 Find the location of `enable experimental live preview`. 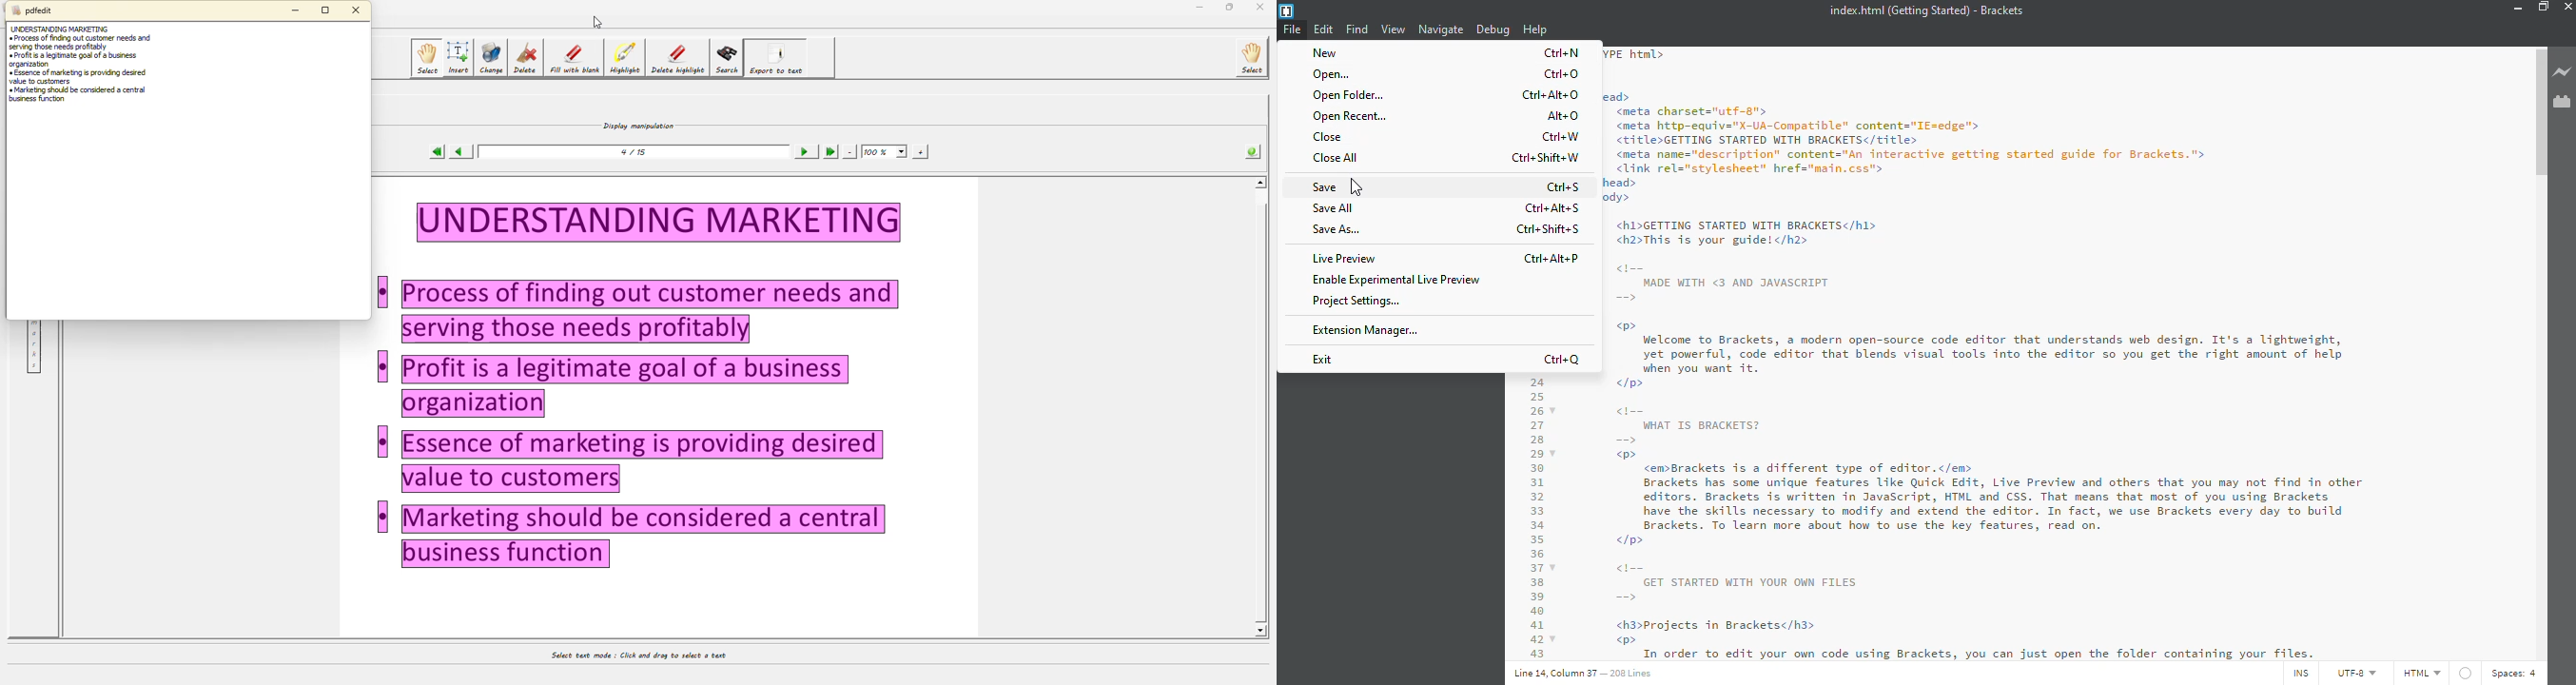

enable experimental live preview is located at coordinates (1397, 279).